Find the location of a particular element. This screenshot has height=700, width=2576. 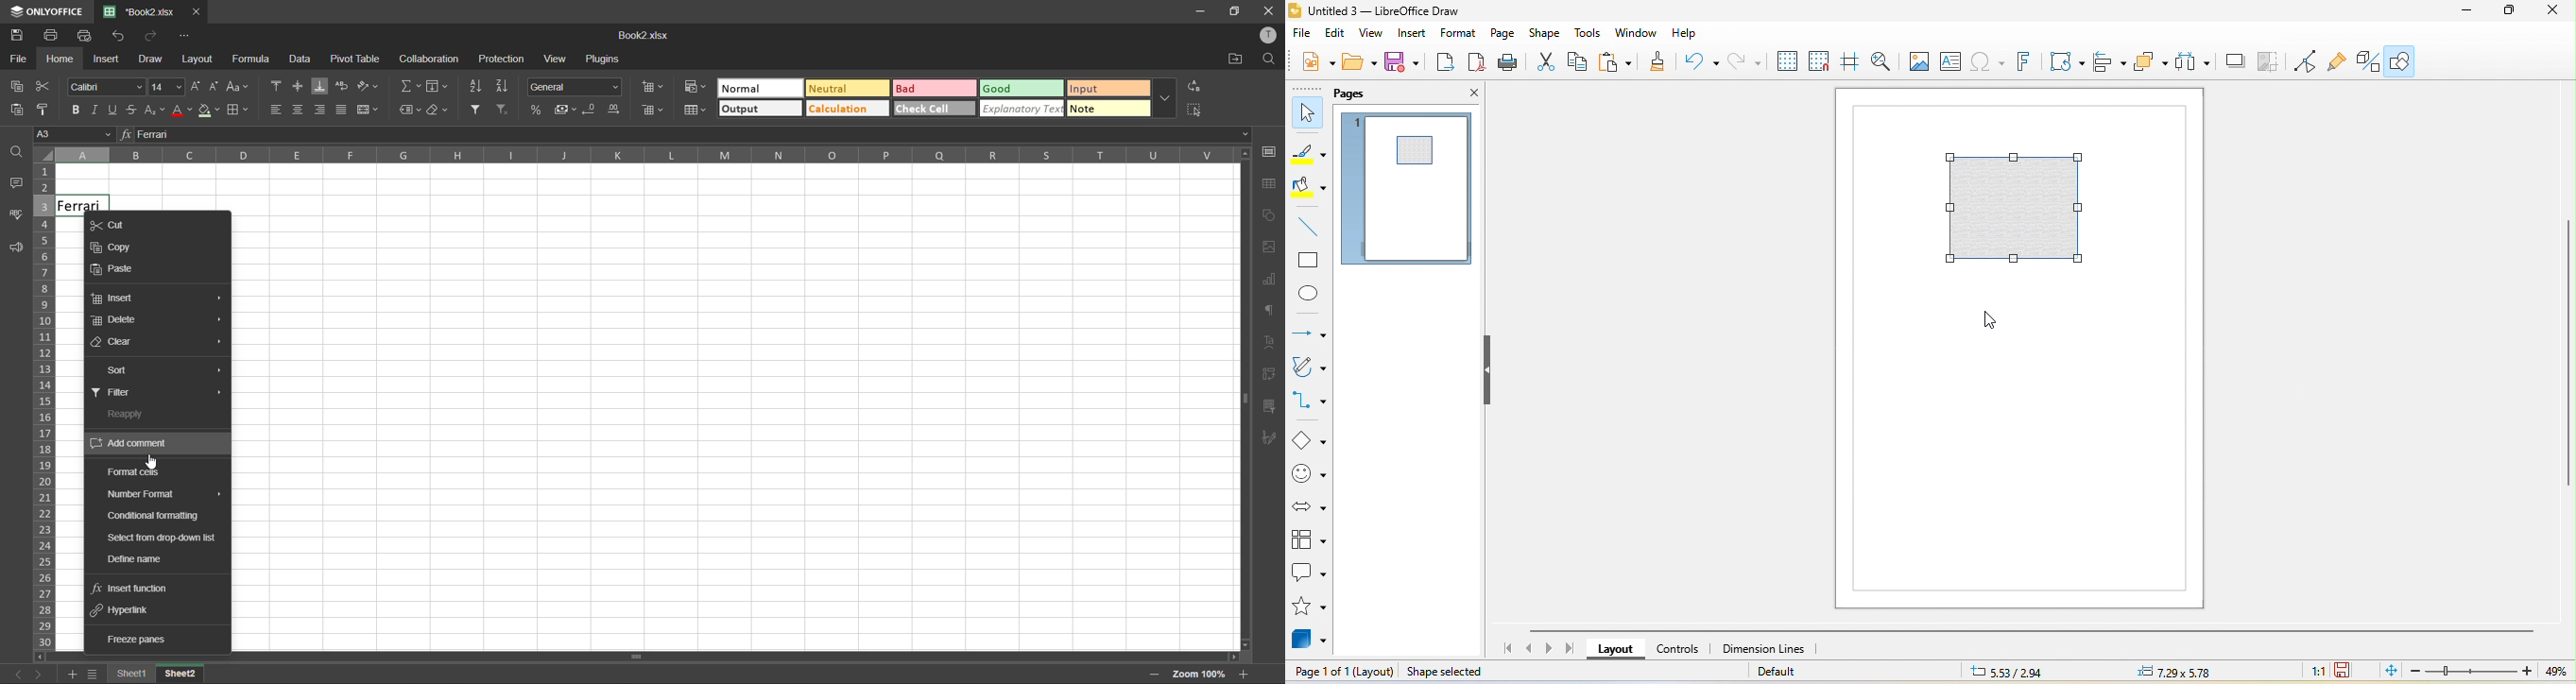

fill color is located at coordinates (207, 110).